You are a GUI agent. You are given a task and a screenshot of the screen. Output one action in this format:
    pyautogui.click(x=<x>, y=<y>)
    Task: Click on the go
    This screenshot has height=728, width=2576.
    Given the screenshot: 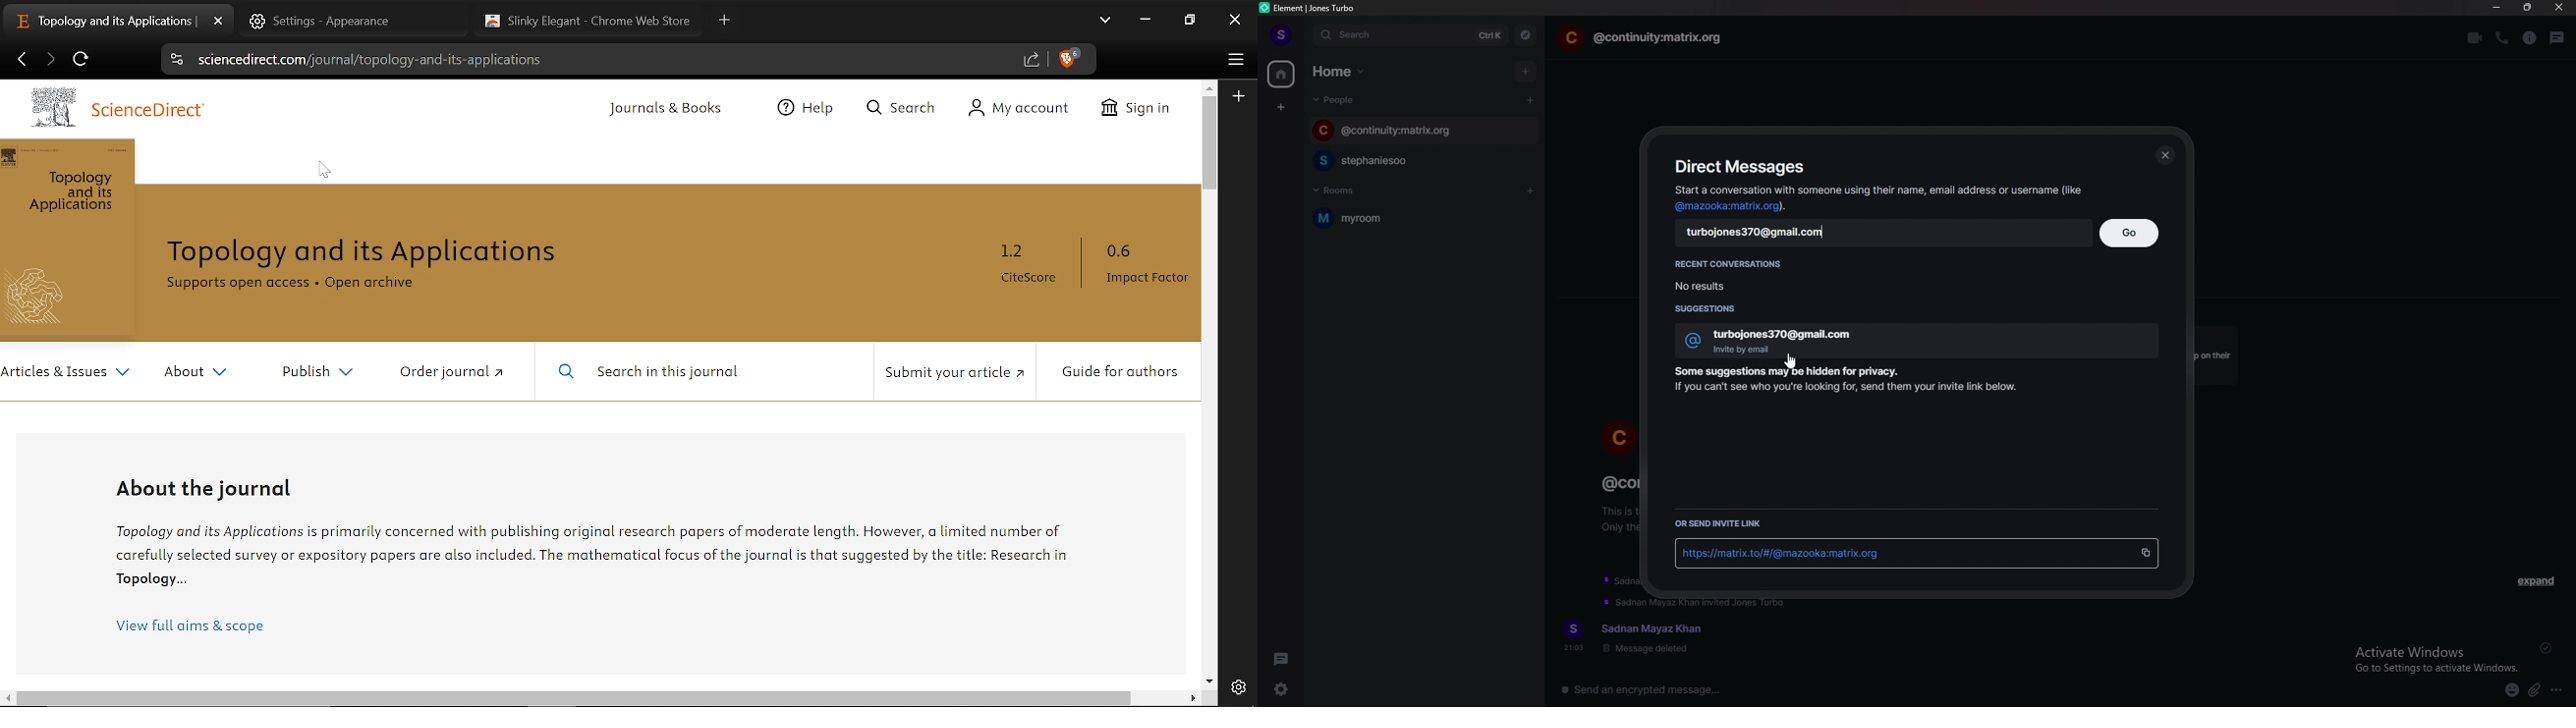 What is the action you would take?
    pyautogui.click(x=2130, y=232)
    